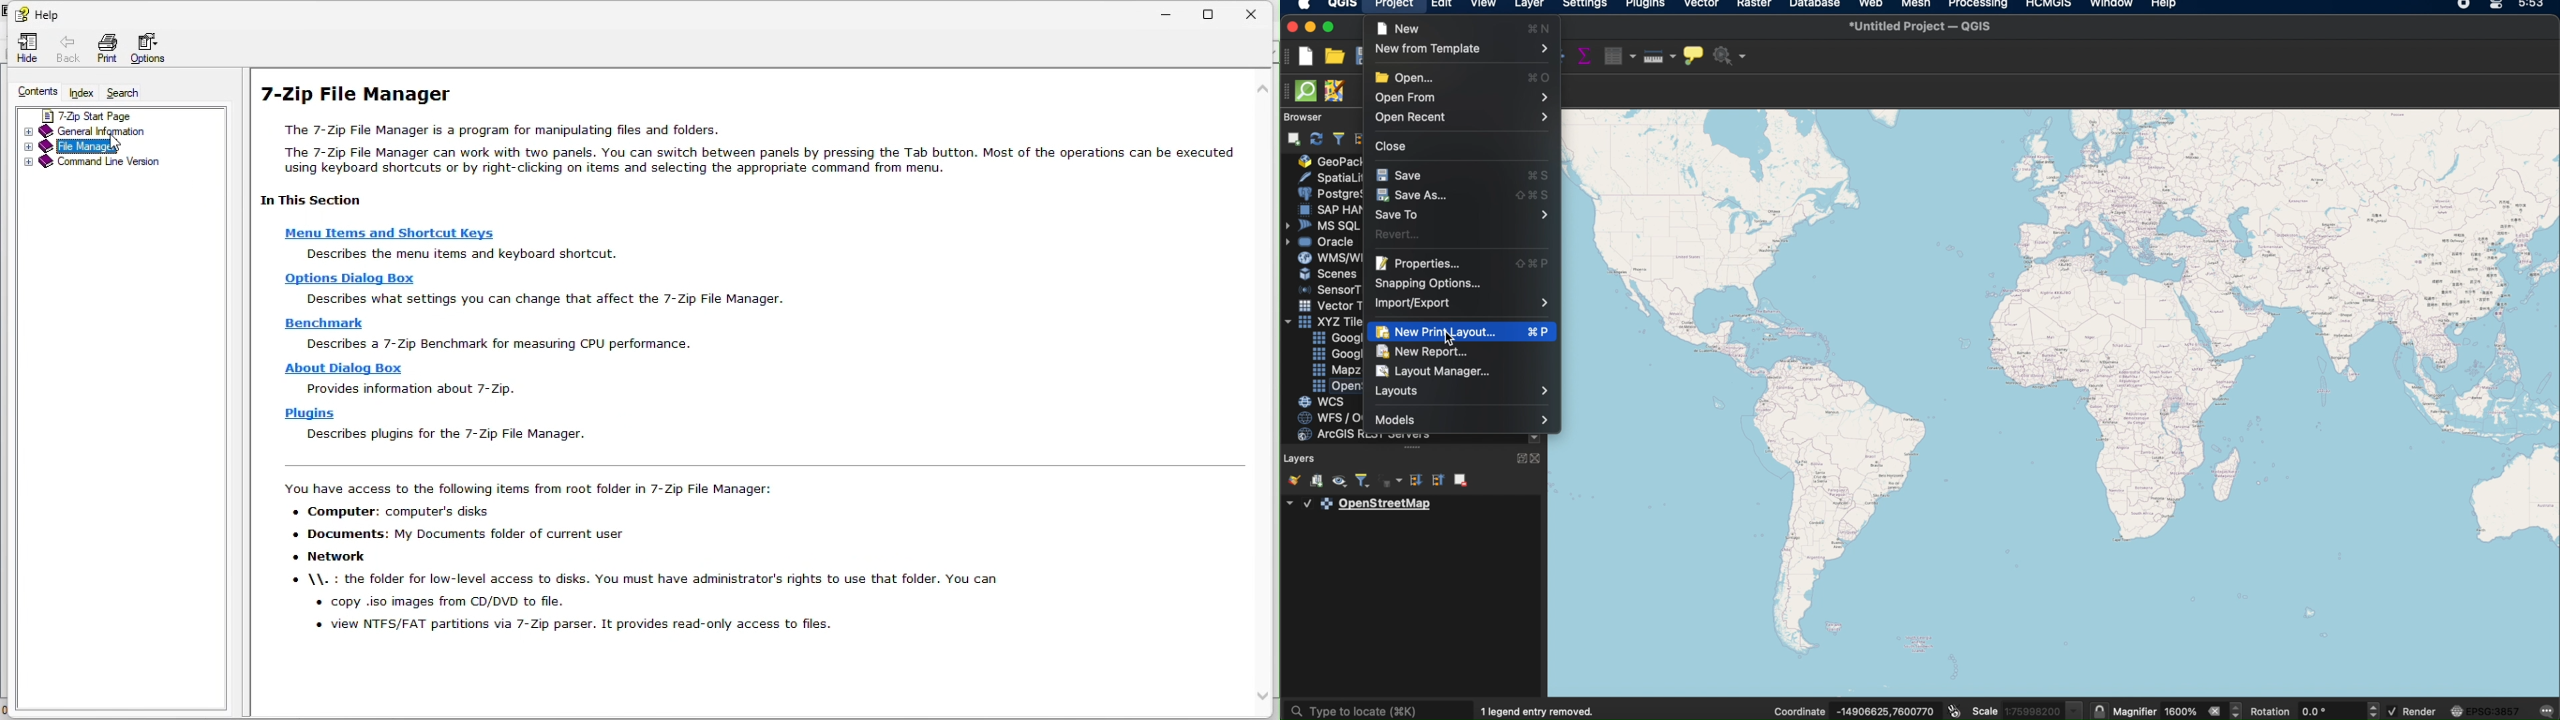 This screenshot has height=728, width=2576. What do you see at coordinates (1433, 373) in the screenshot?
I see `Layout Manager` at bounding box center [1433, 373].